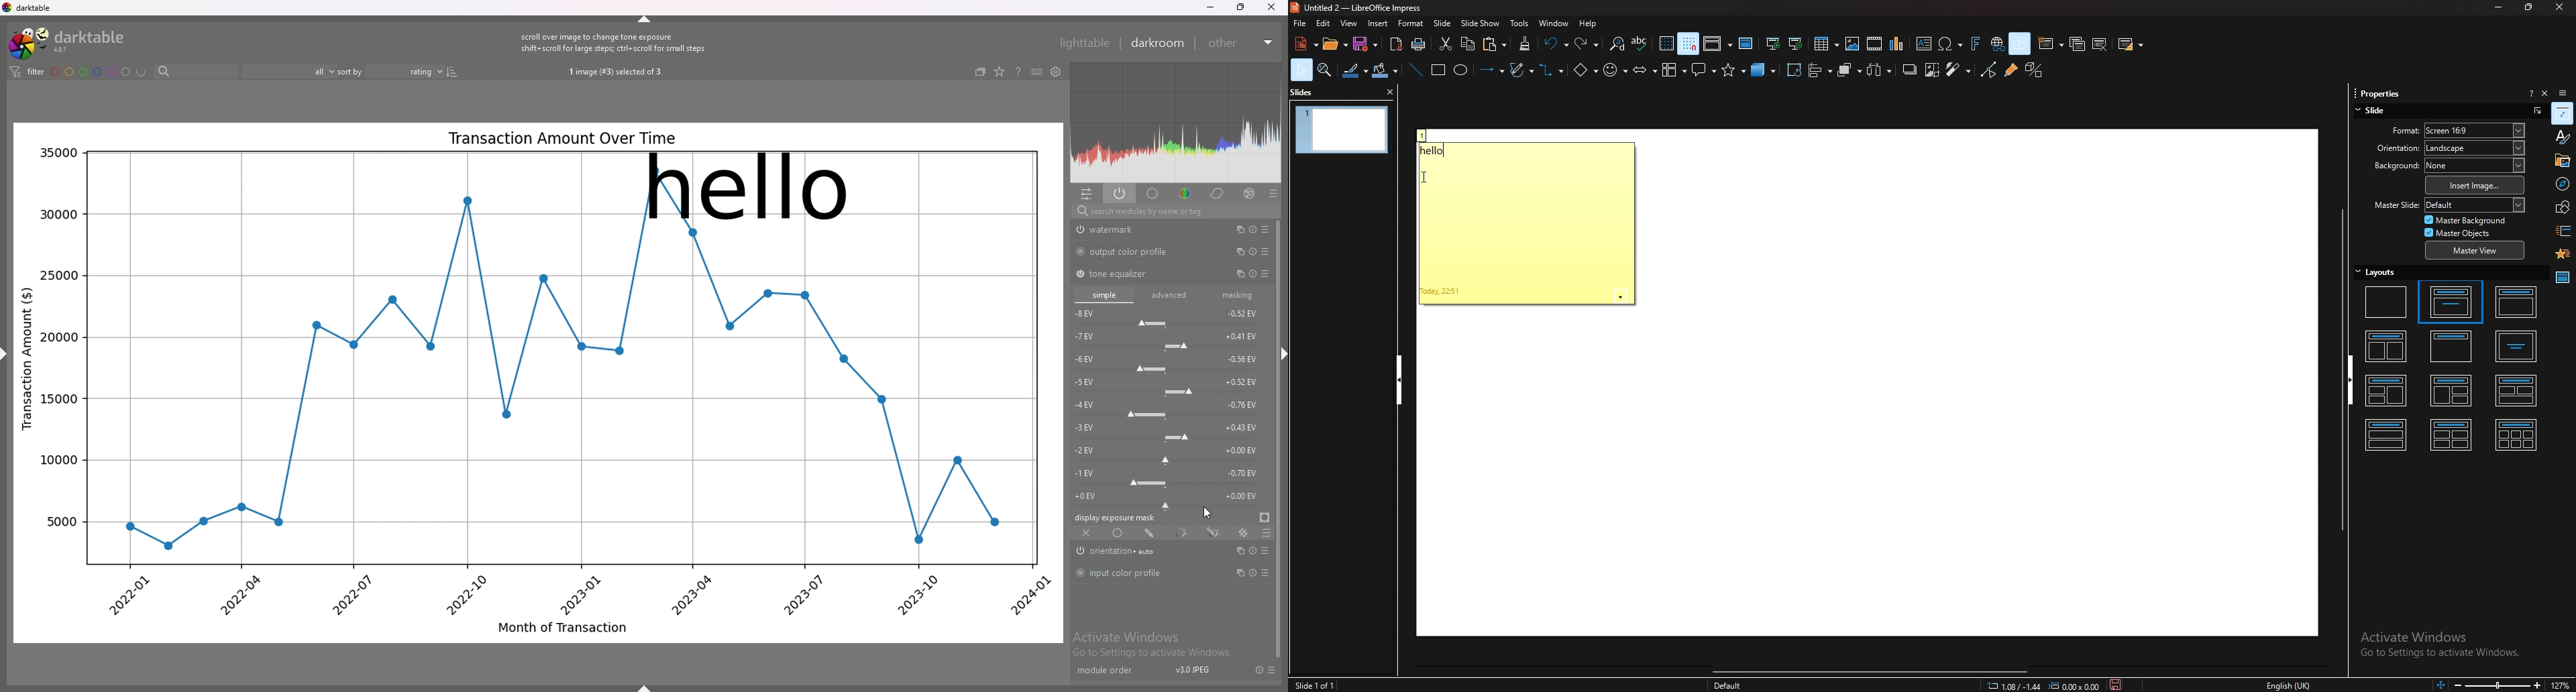 Image resolution: width=2576 pixels, height=700 pixels. What do you see at coordinates (134, 595) in the screenshot?
I see `2022-01` at bounding box center [134, 595].